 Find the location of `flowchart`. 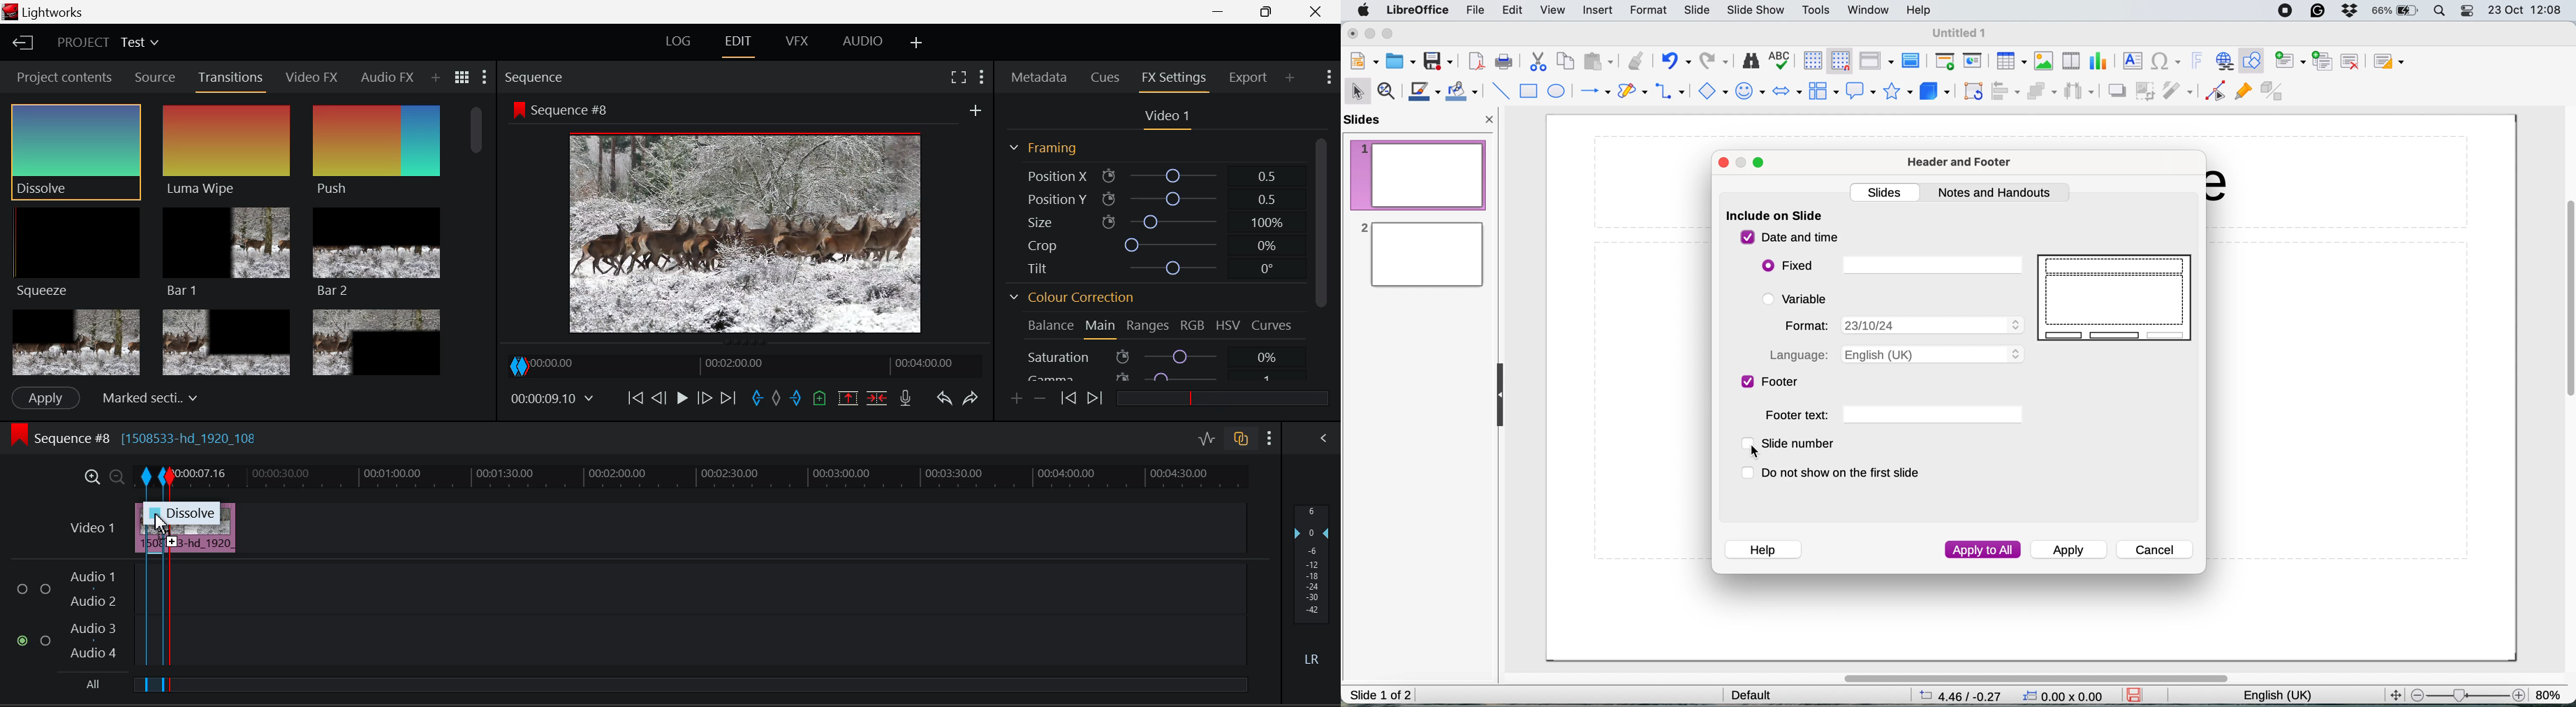

flowchart is located at coordinates (1823, 91).